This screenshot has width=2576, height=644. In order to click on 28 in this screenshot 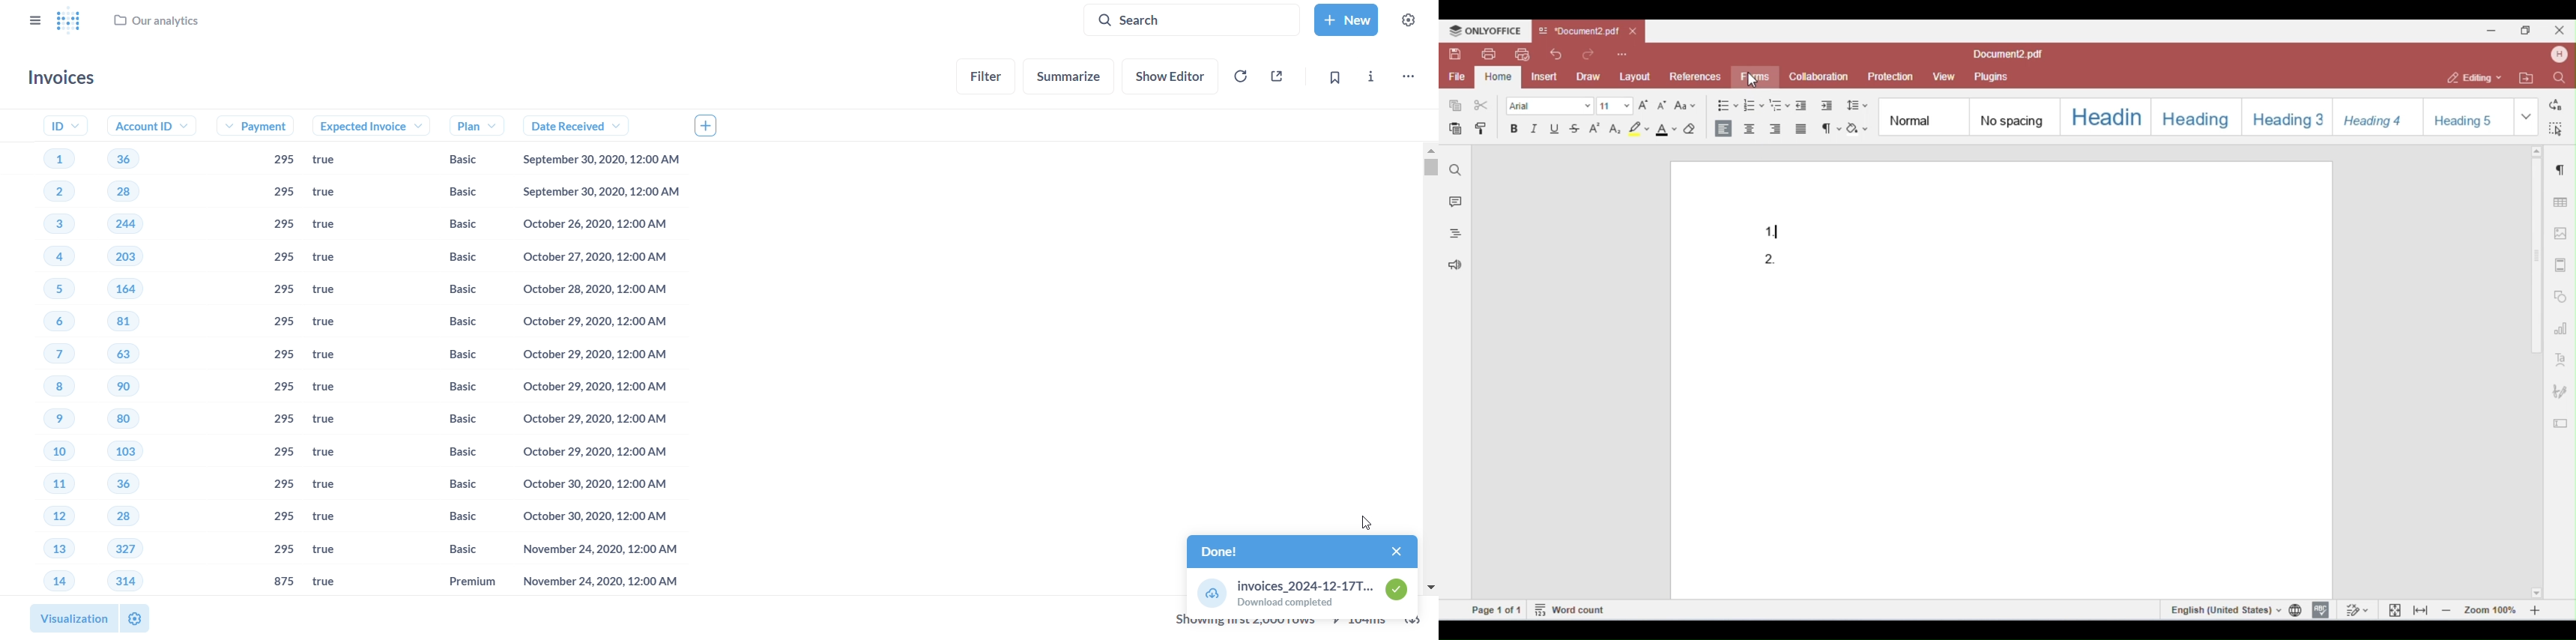, I will do `click(123, 192)`.